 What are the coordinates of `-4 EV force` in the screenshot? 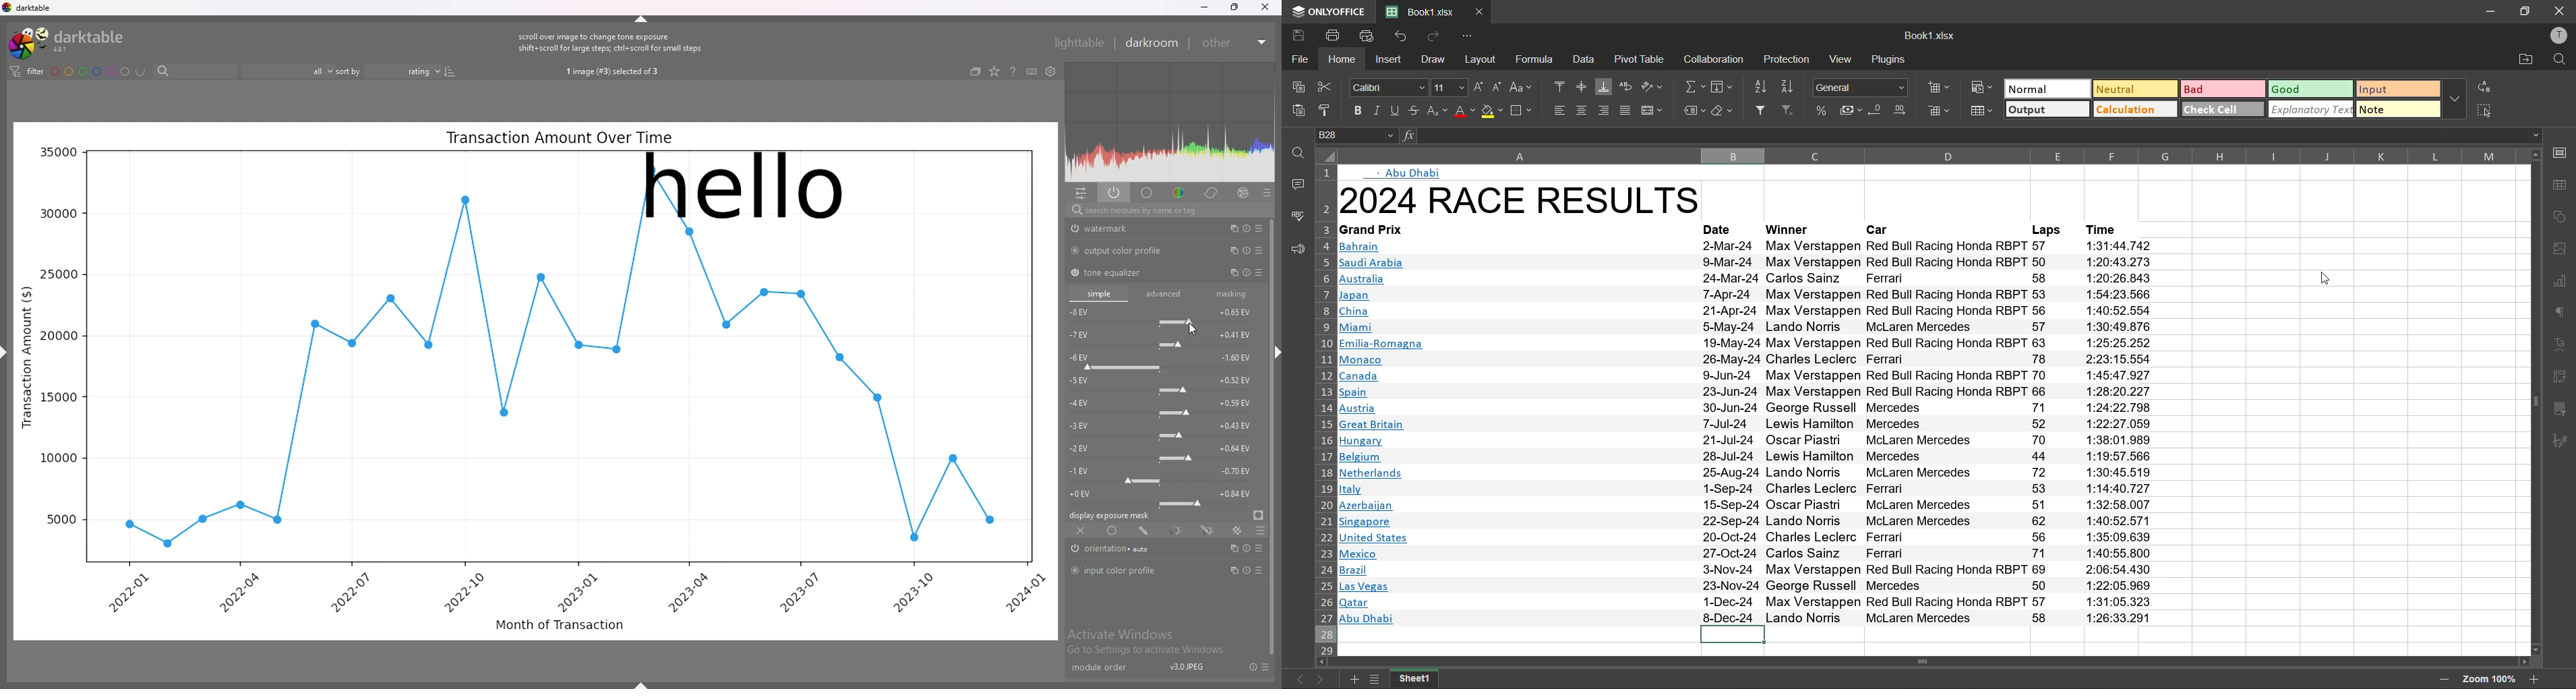 It's located at (1163, 407).